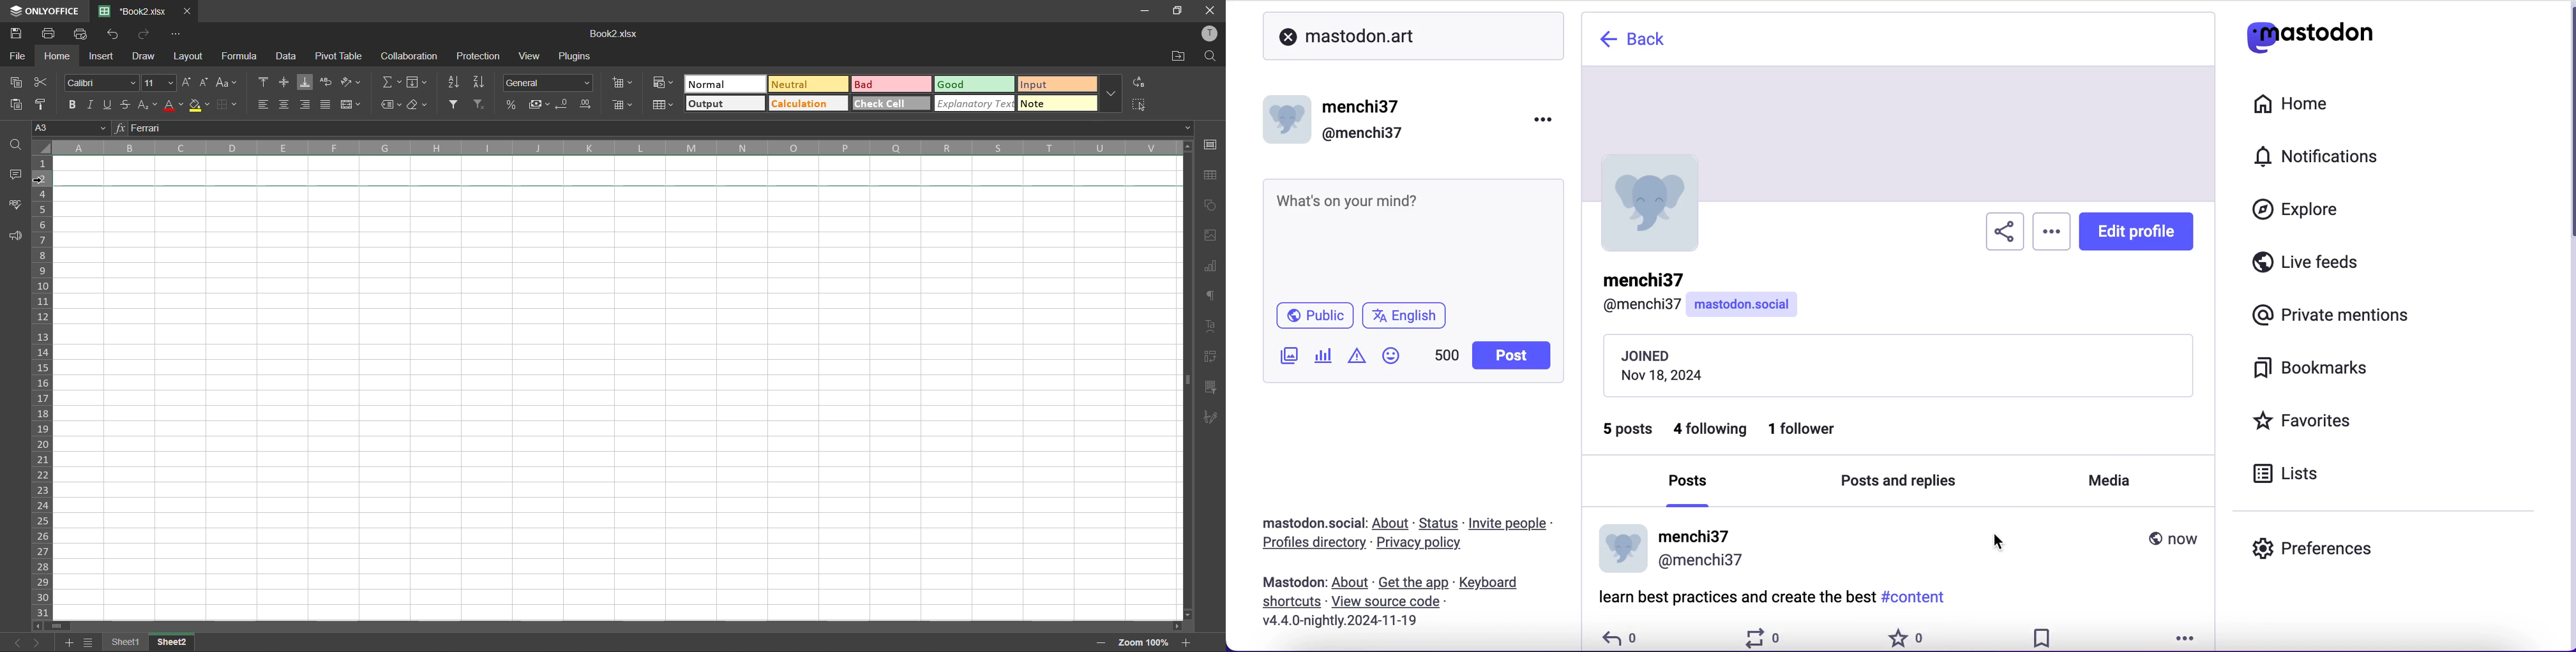  What do you see at coordinates (2143, 237) in the screenshot?
I see `edit profile` at bounding box center [2143, 237].